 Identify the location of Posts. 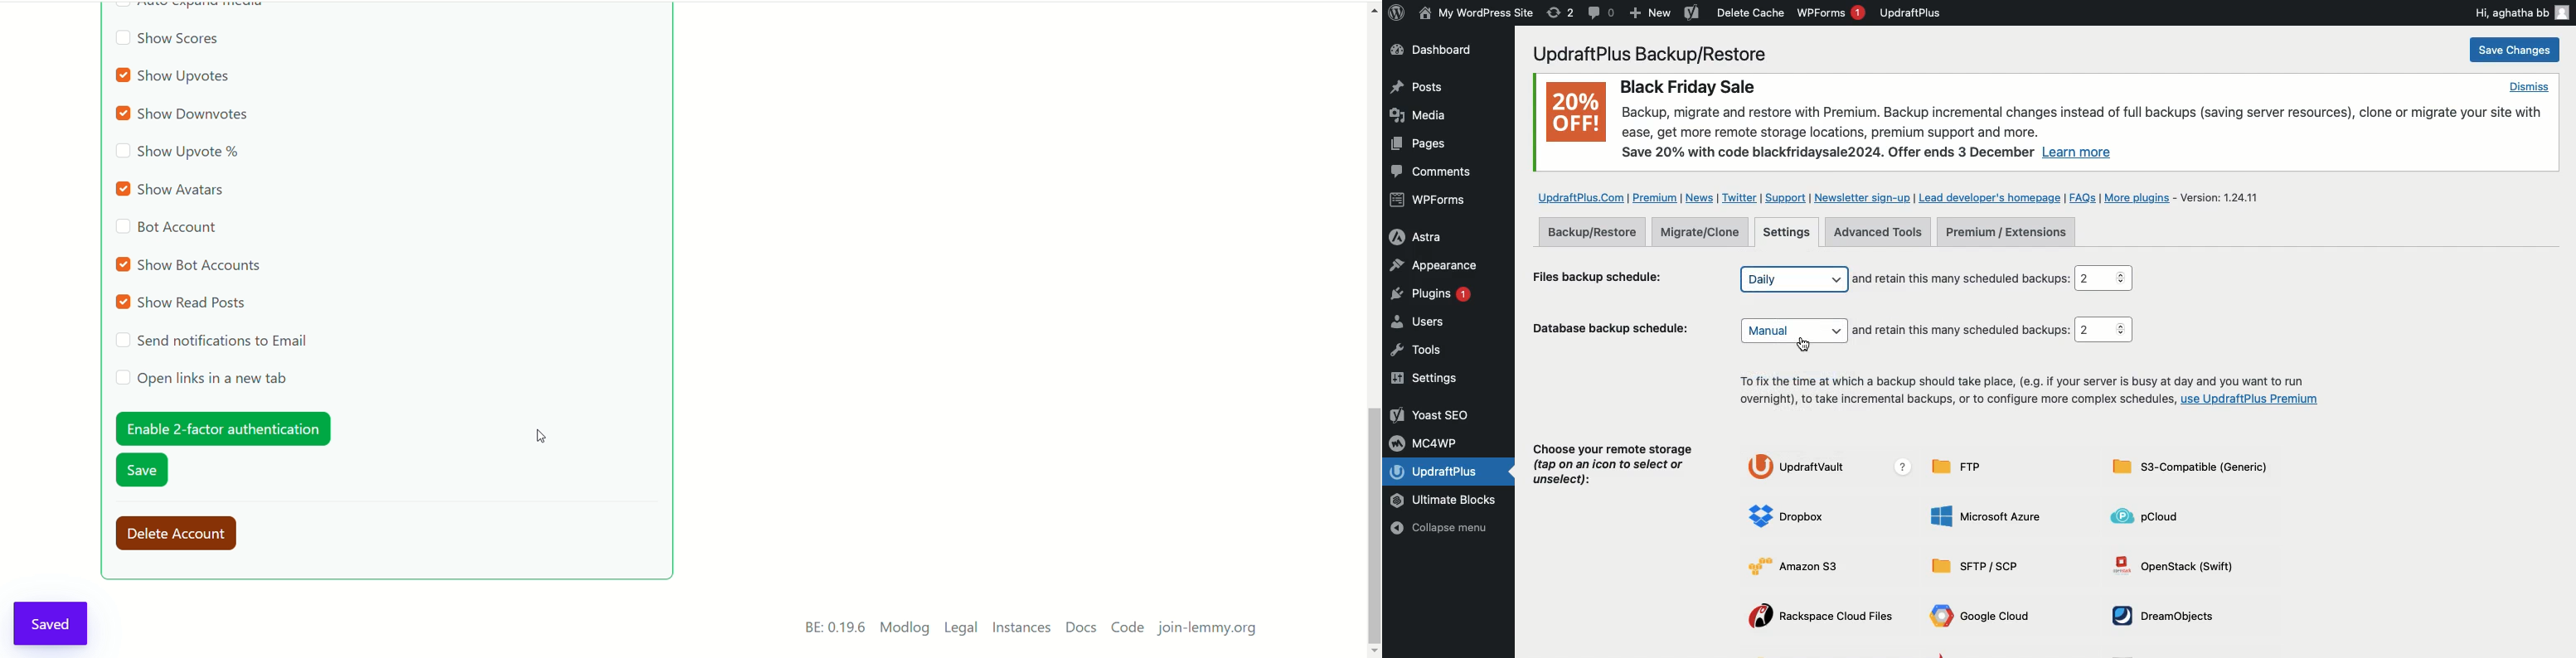
(1415, 87).